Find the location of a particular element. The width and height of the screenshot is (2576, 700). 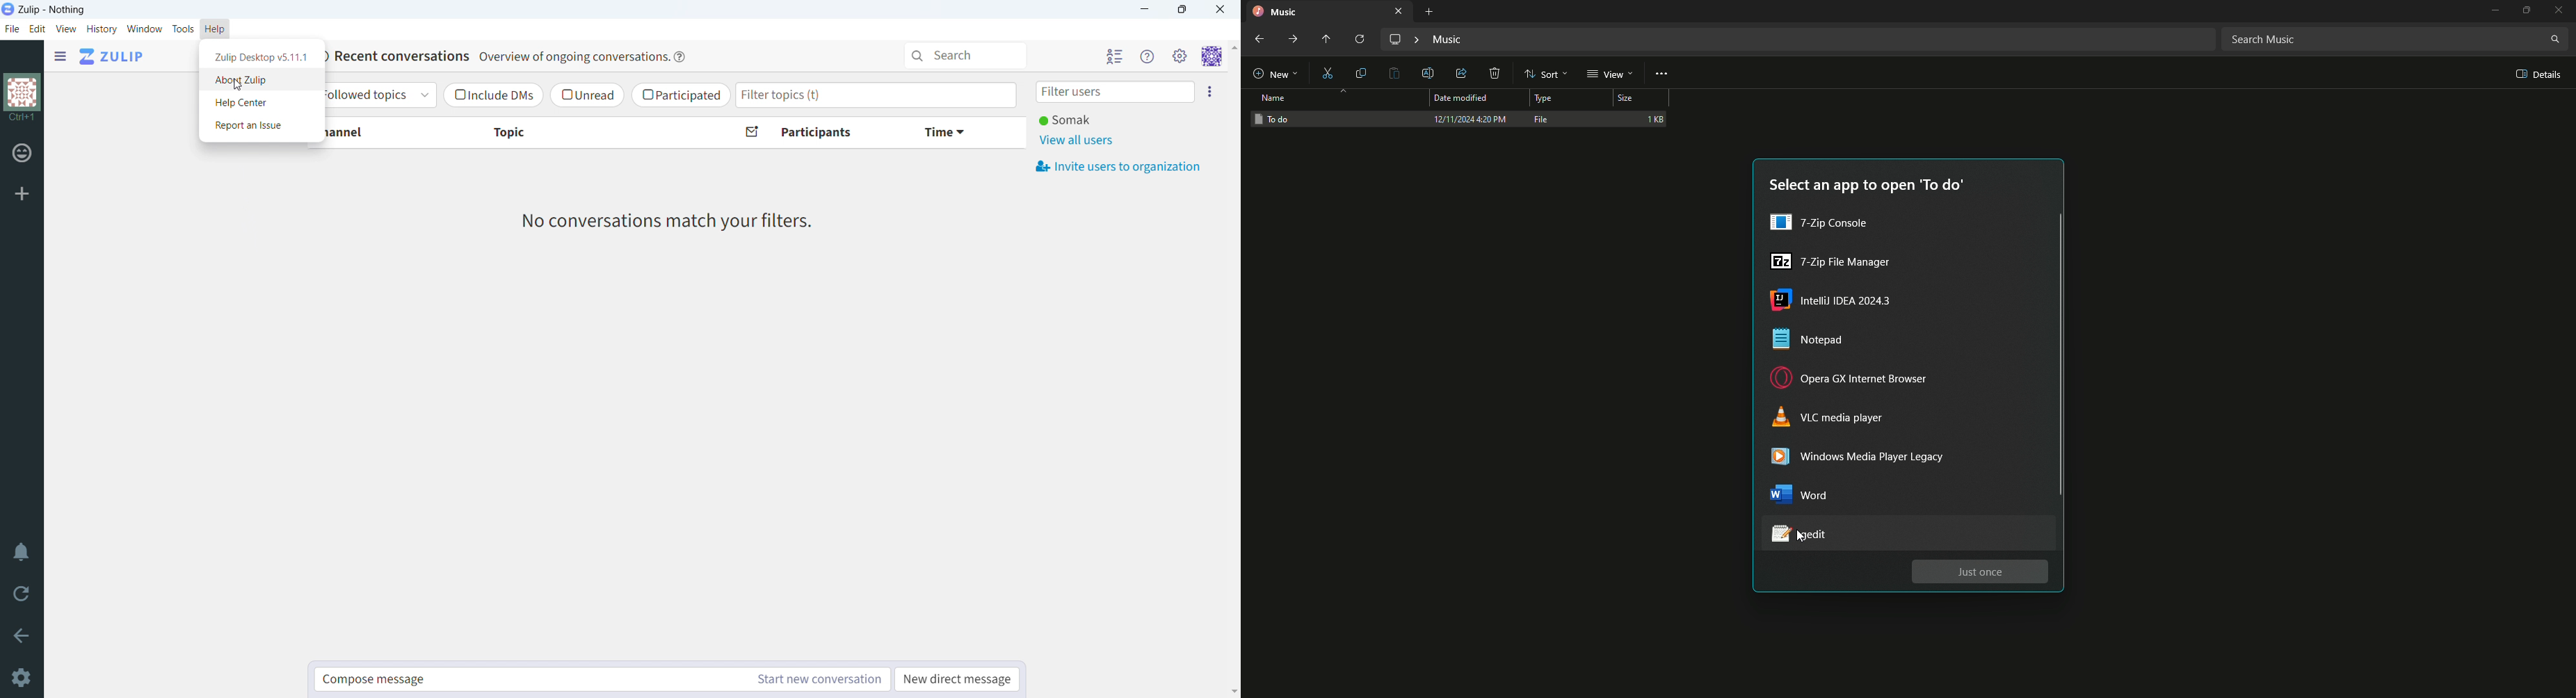

Move up is located at coordinates (1324, 38).